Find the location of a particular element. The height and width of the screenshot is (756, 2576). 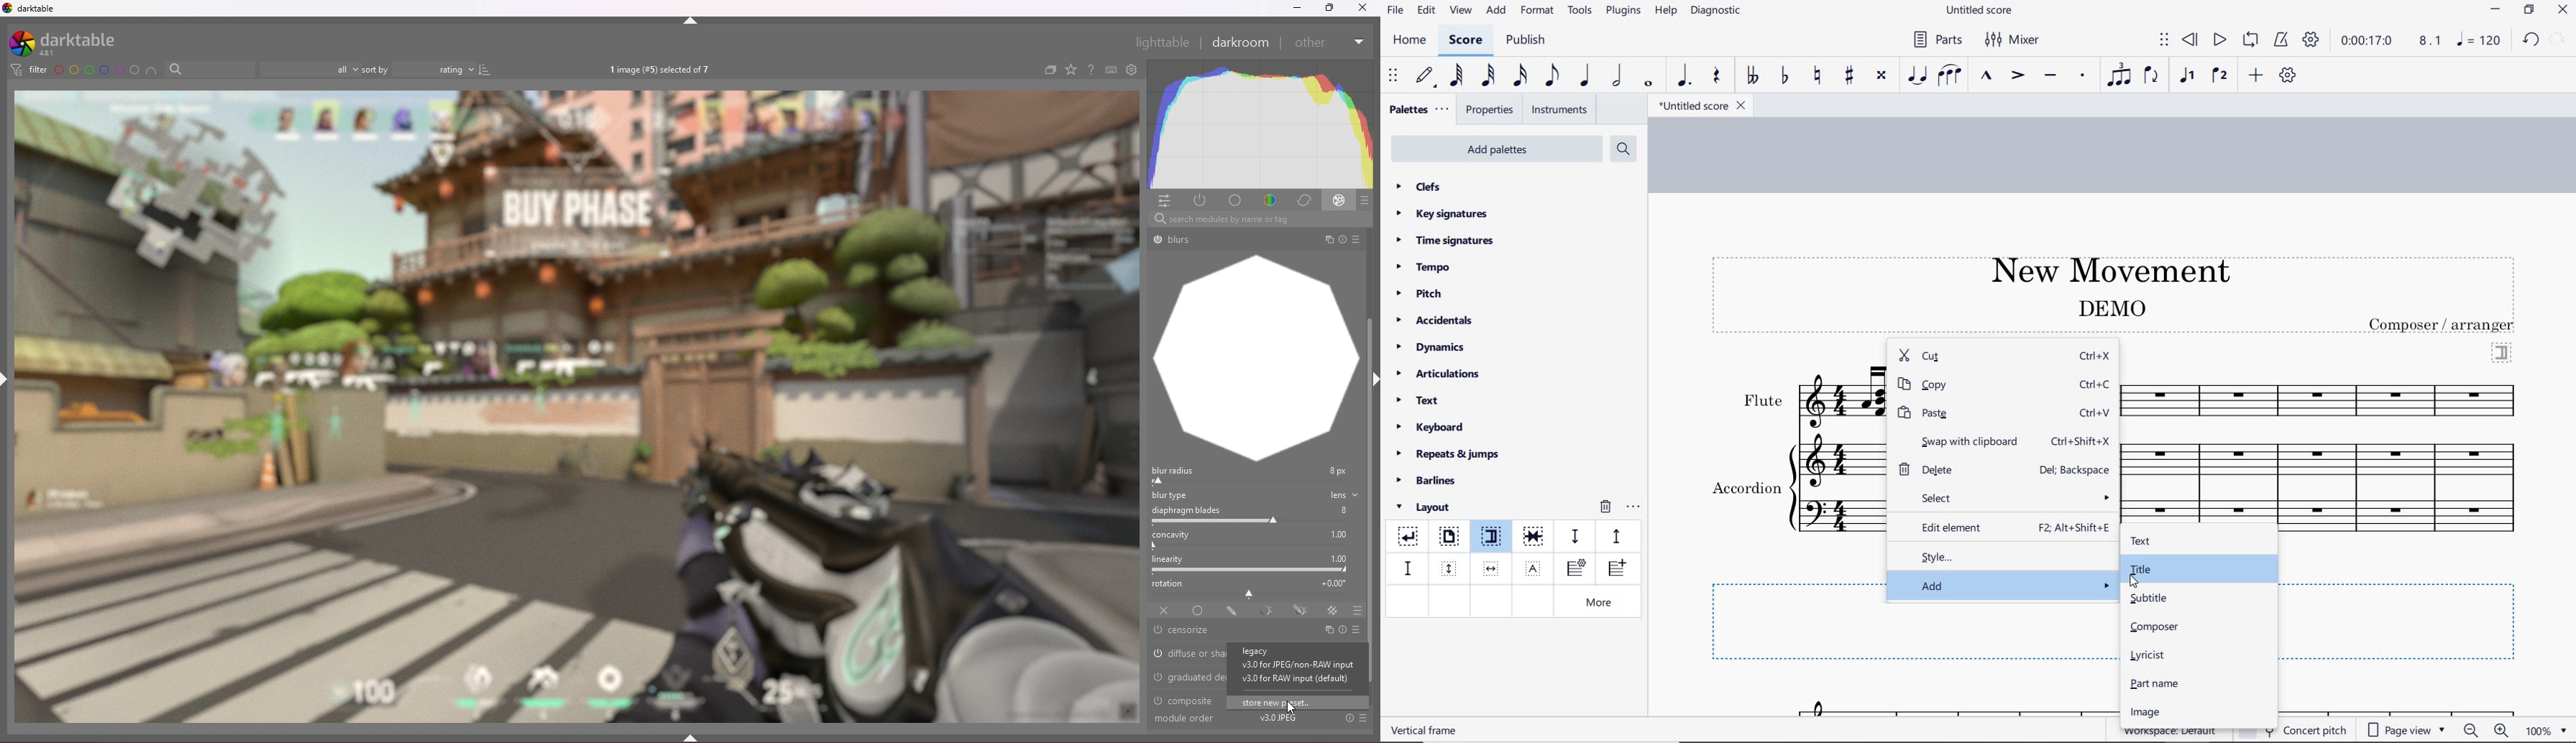

color is located at coordinates (1271, 200).